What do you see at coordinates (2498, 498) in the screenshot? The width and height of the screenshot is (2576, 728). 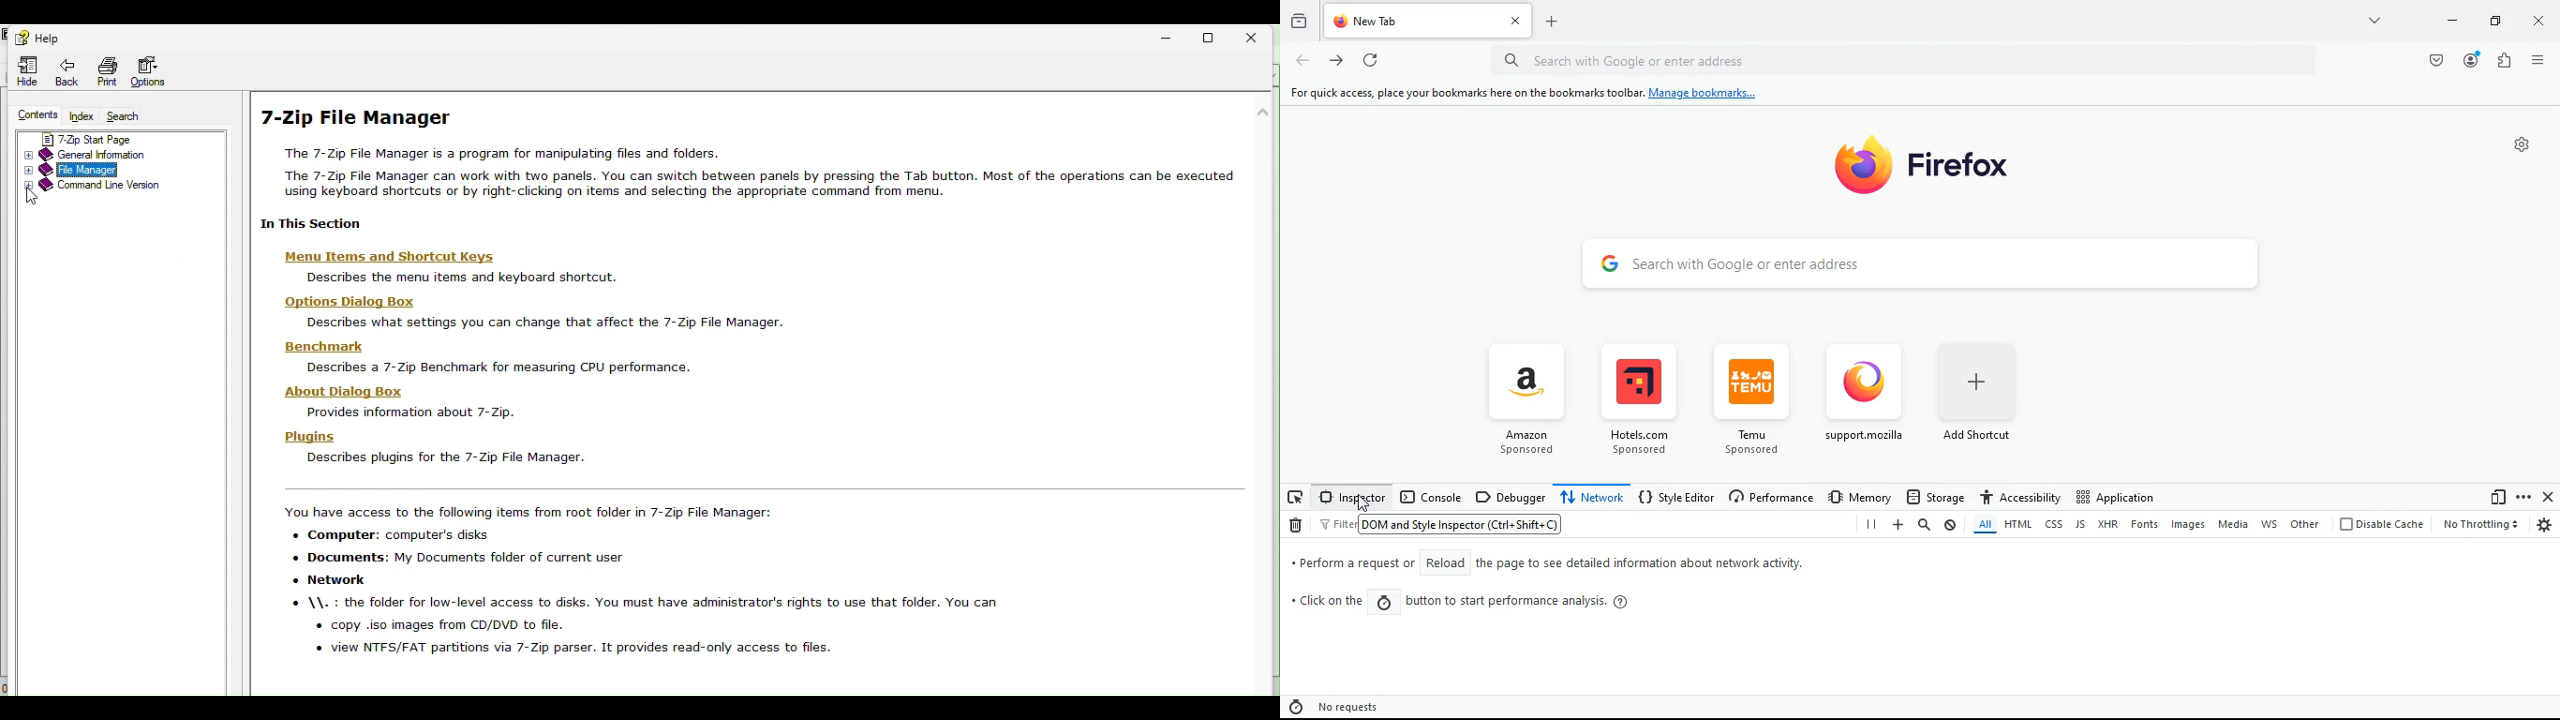 I see `screens` at bounding box center [2498, 498].